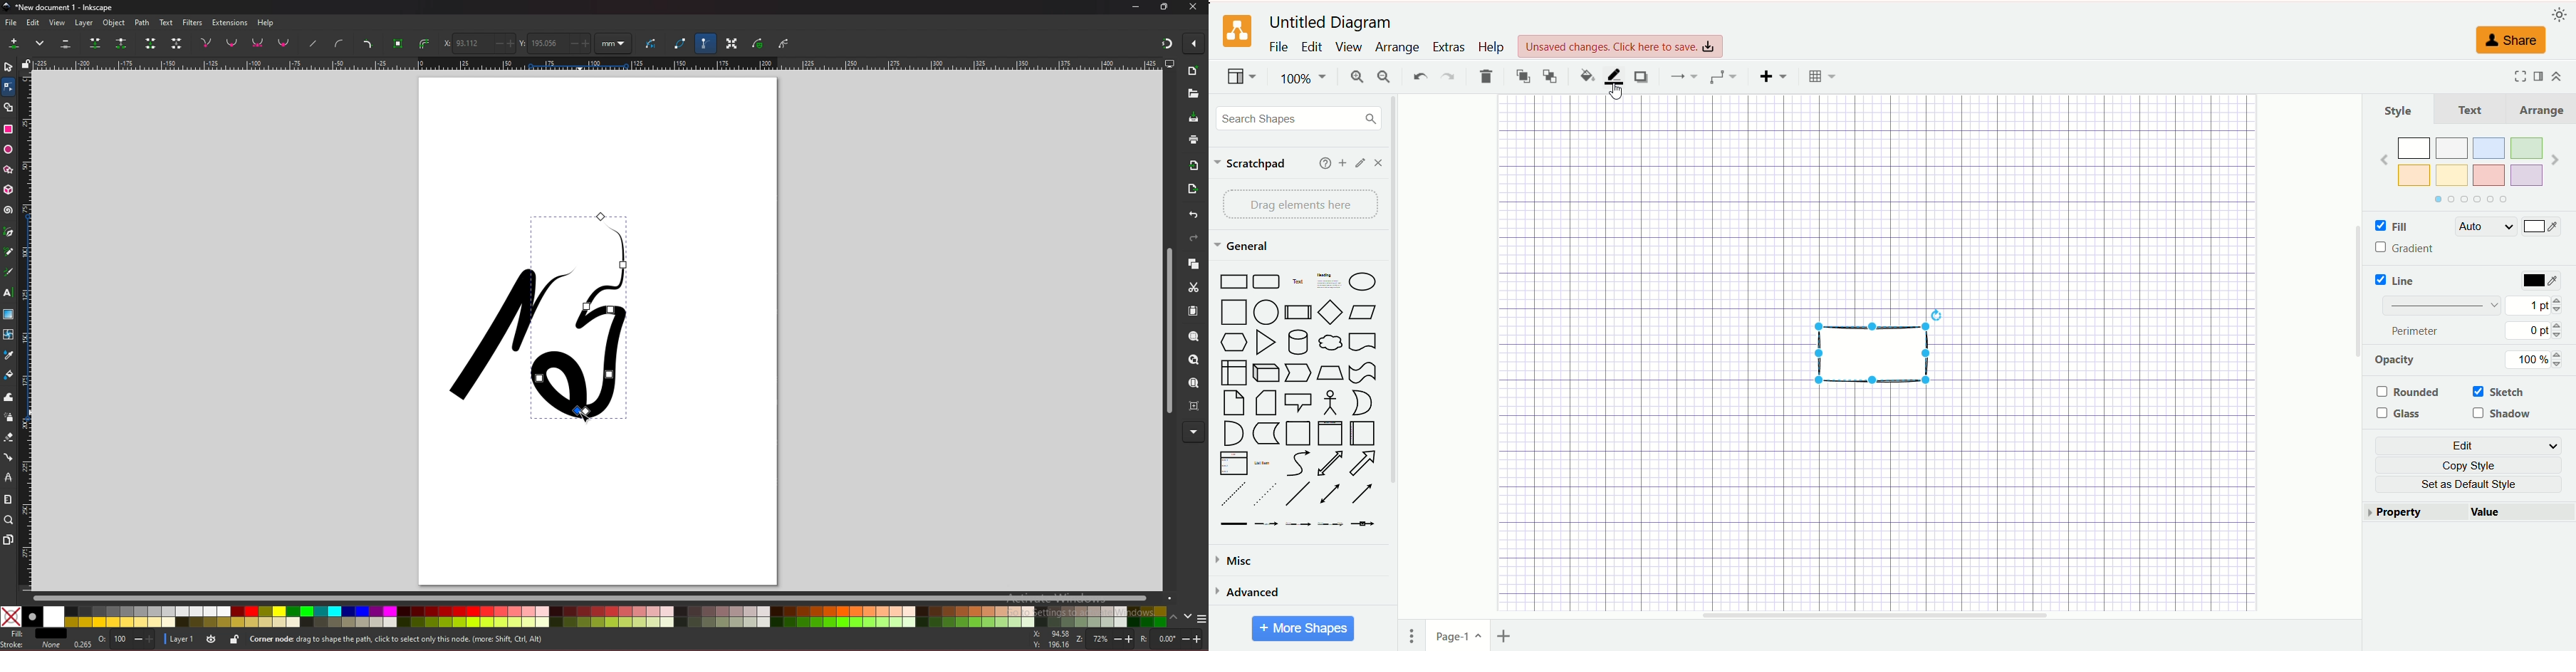  I want to click on gradient, so click(2406, 248).